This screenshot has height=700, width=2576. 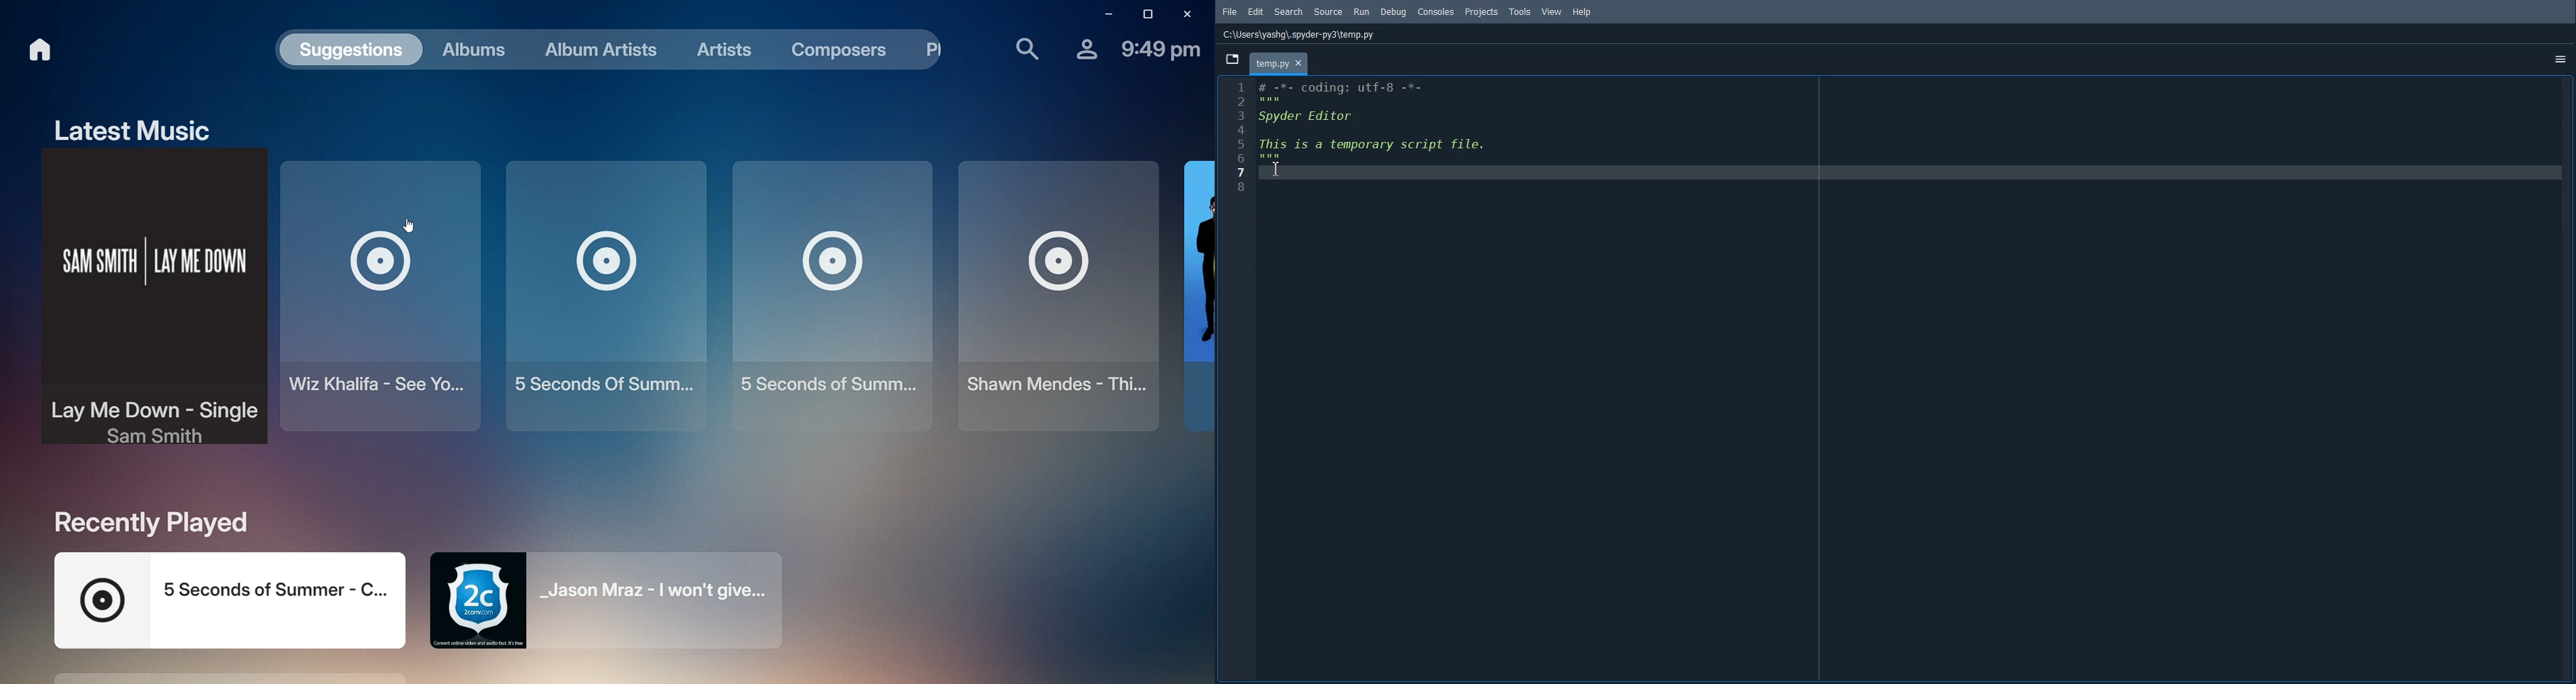 I want to click on 1 # -*- coding: utf-8 -*-

Bl:

3 Spyder Editor

i

5 This is a temporary script file.
© Bs

7

8, so click(x=1369, y=138).